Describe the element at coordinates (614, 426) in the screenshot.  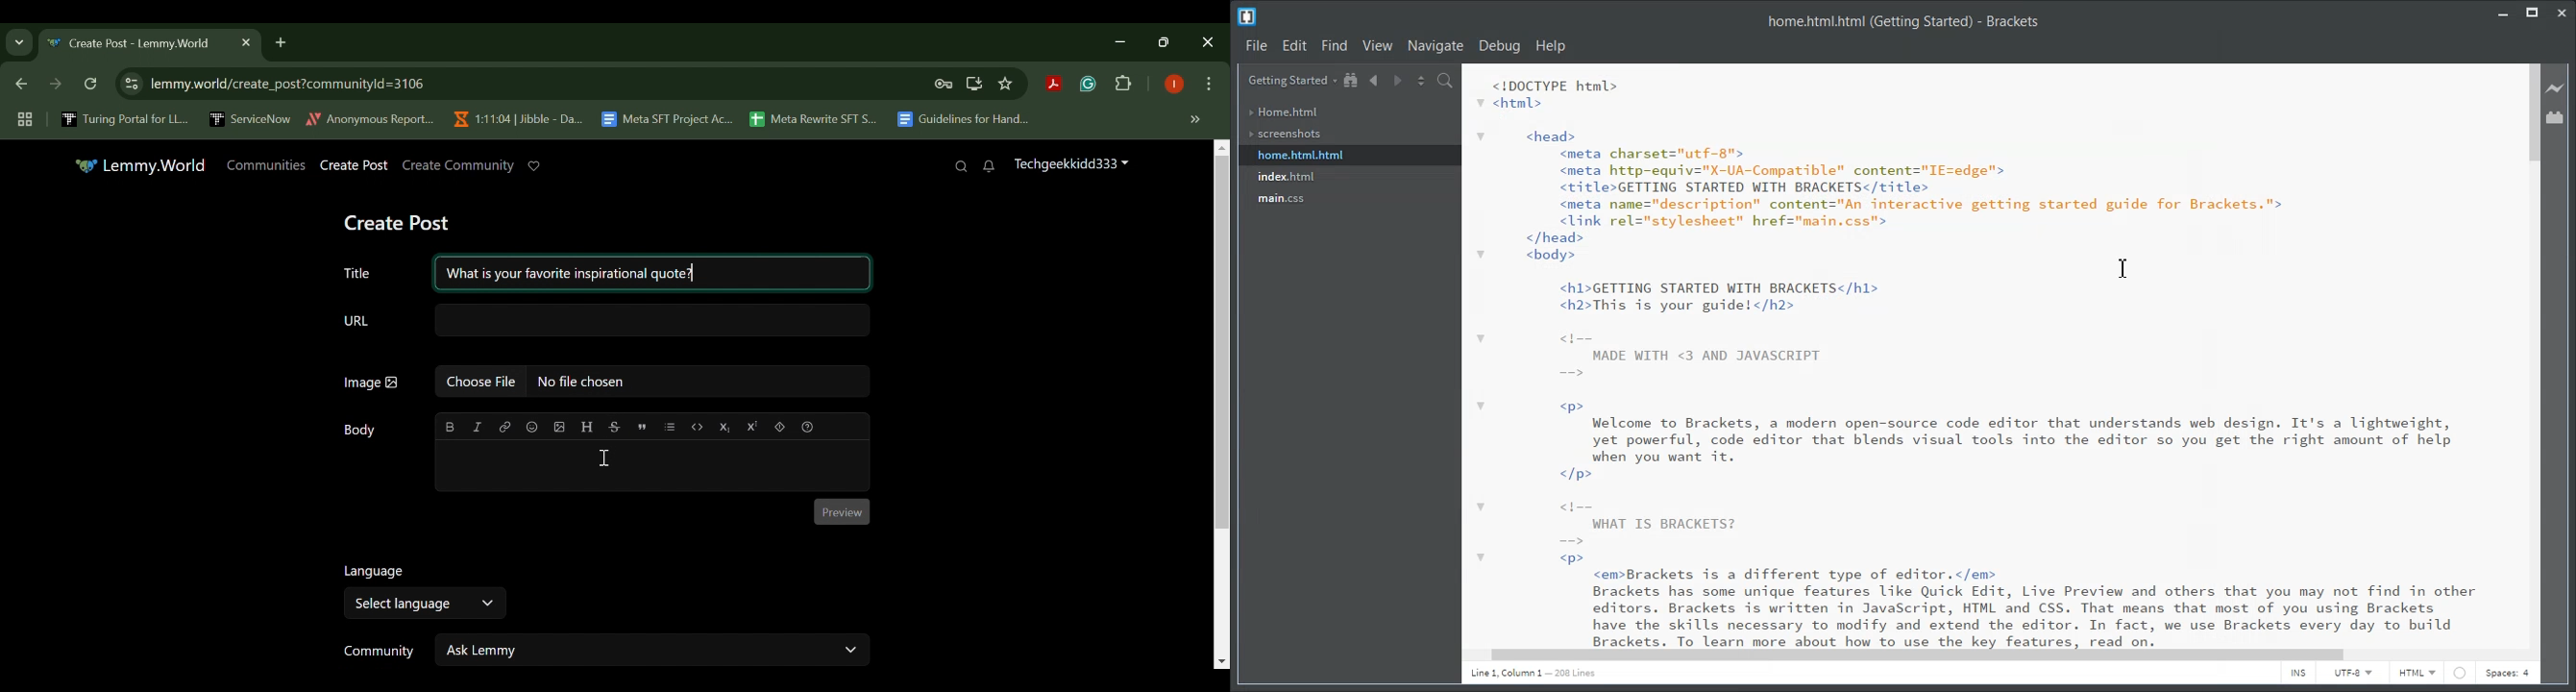
I see `strikethrough` at that location.